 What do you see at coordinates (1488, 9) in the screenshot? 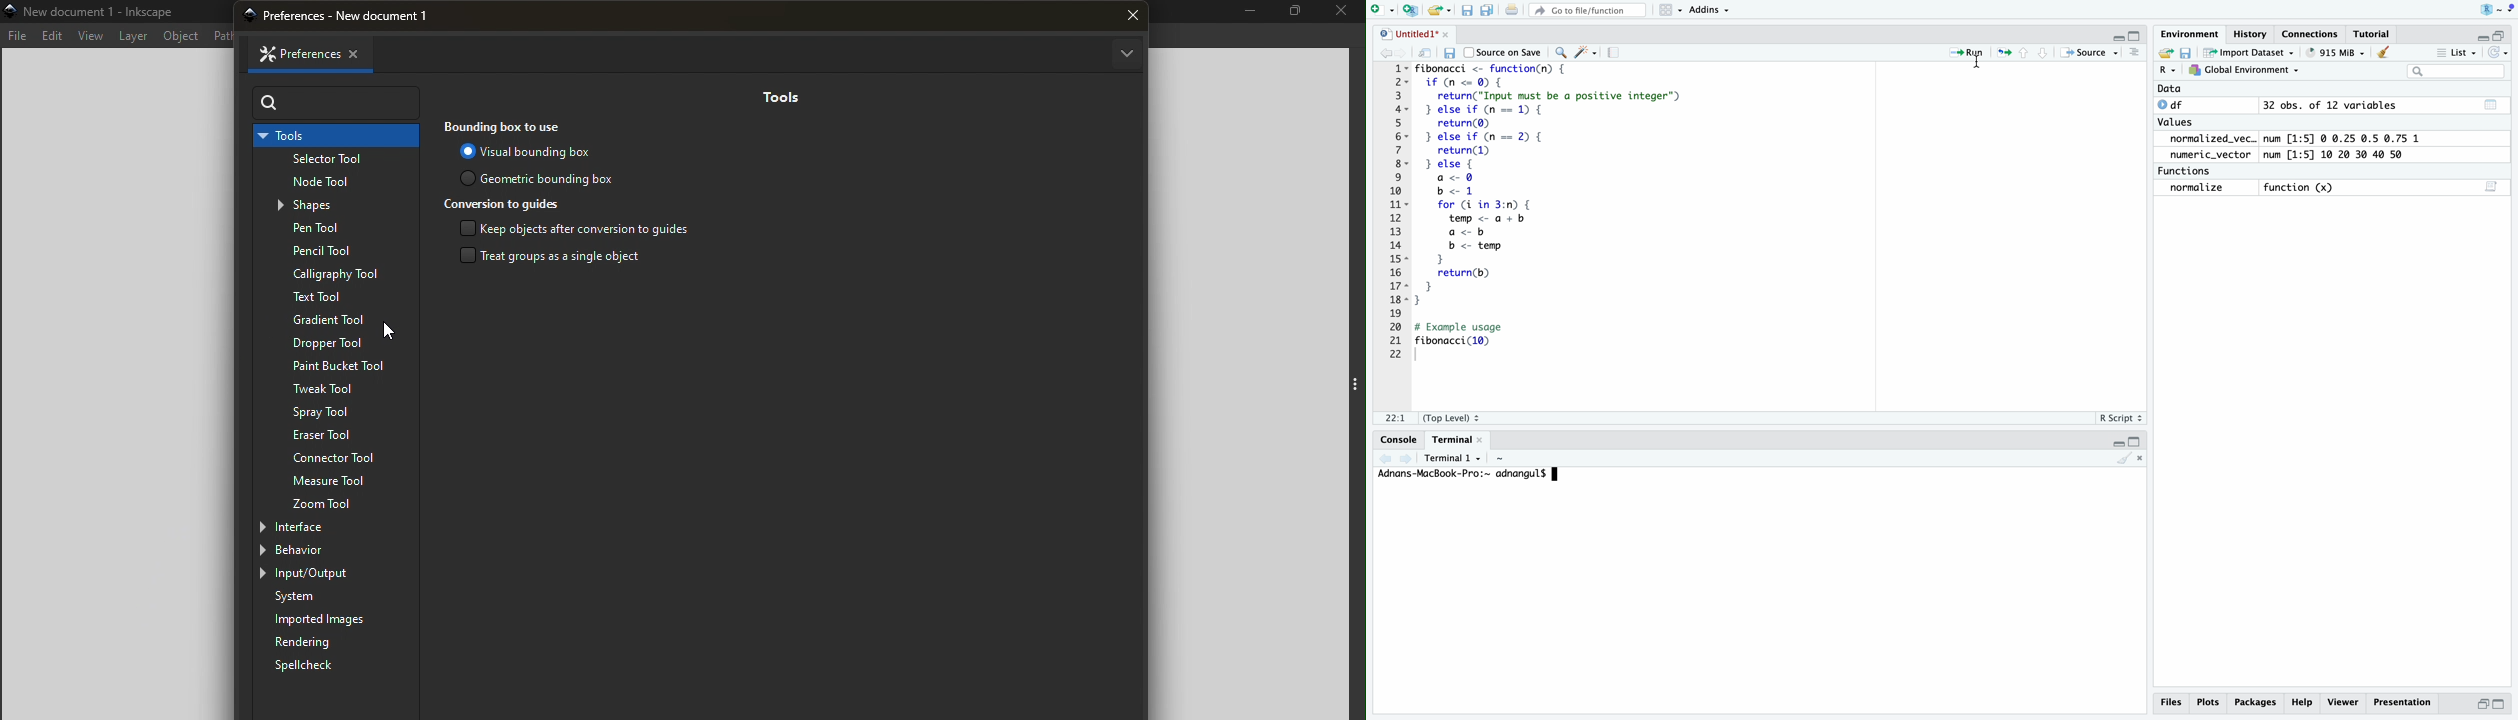
I see `save all open documents` at bounding box center [1488, 9].